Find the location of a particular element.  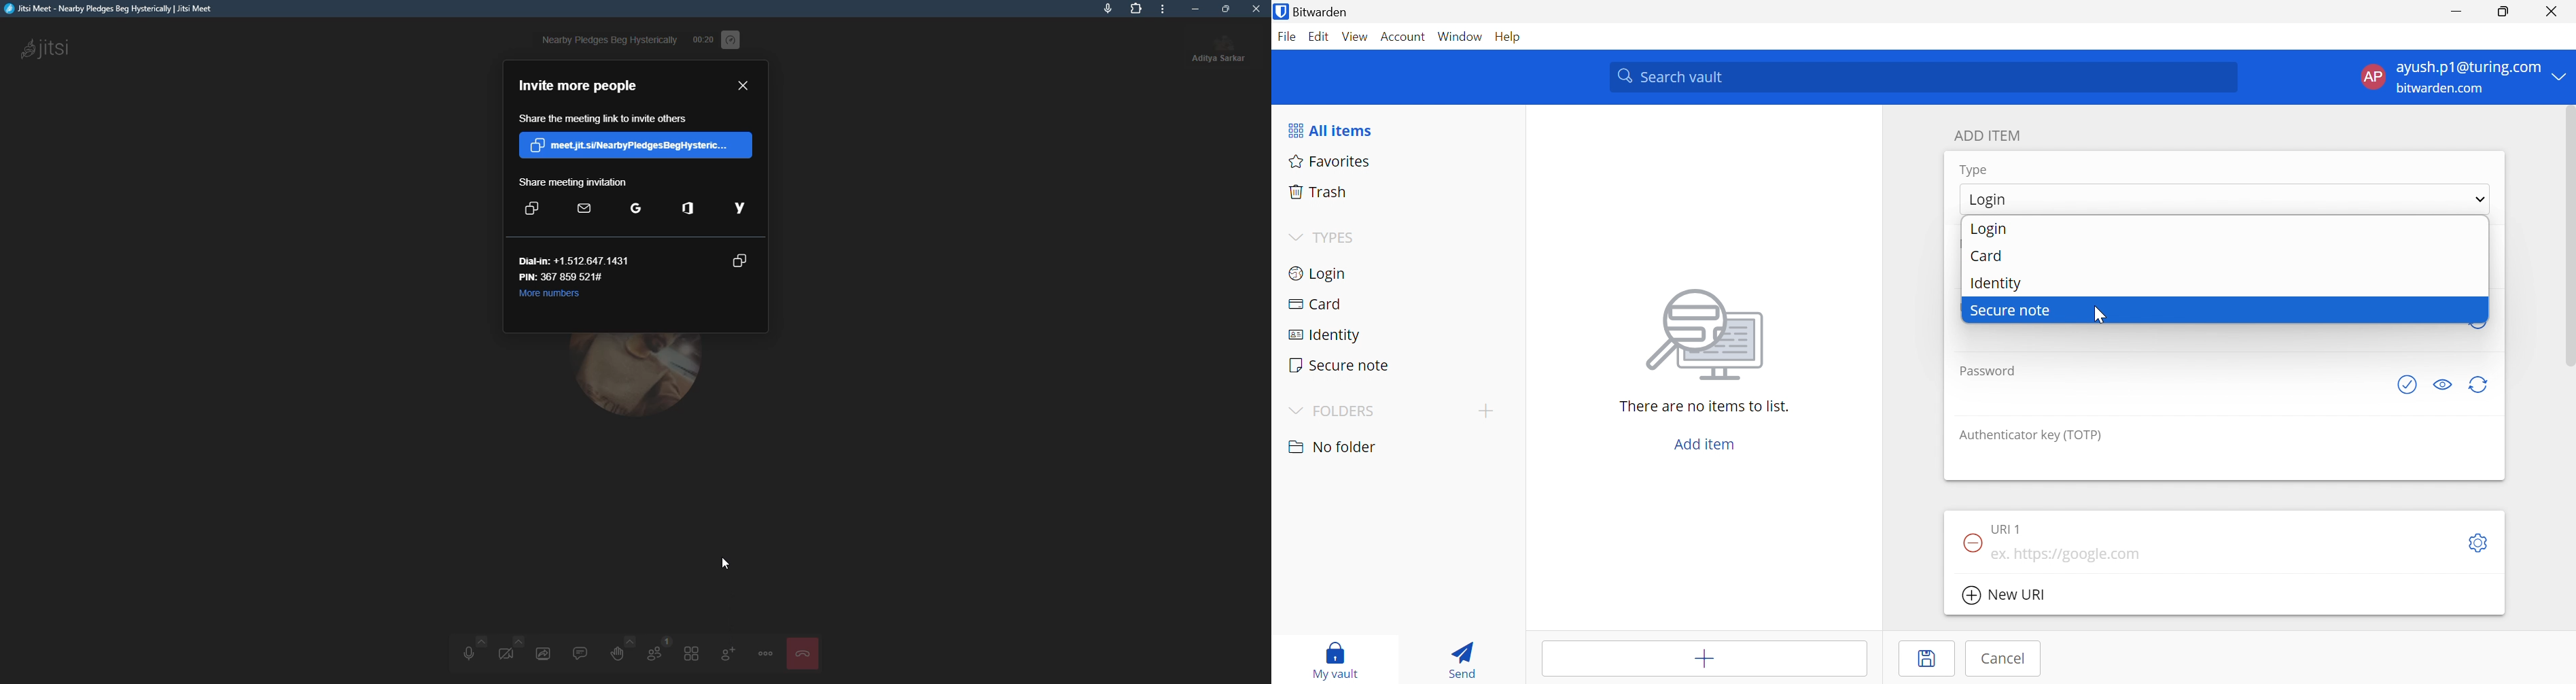

close is located at coordinates (745, 86).